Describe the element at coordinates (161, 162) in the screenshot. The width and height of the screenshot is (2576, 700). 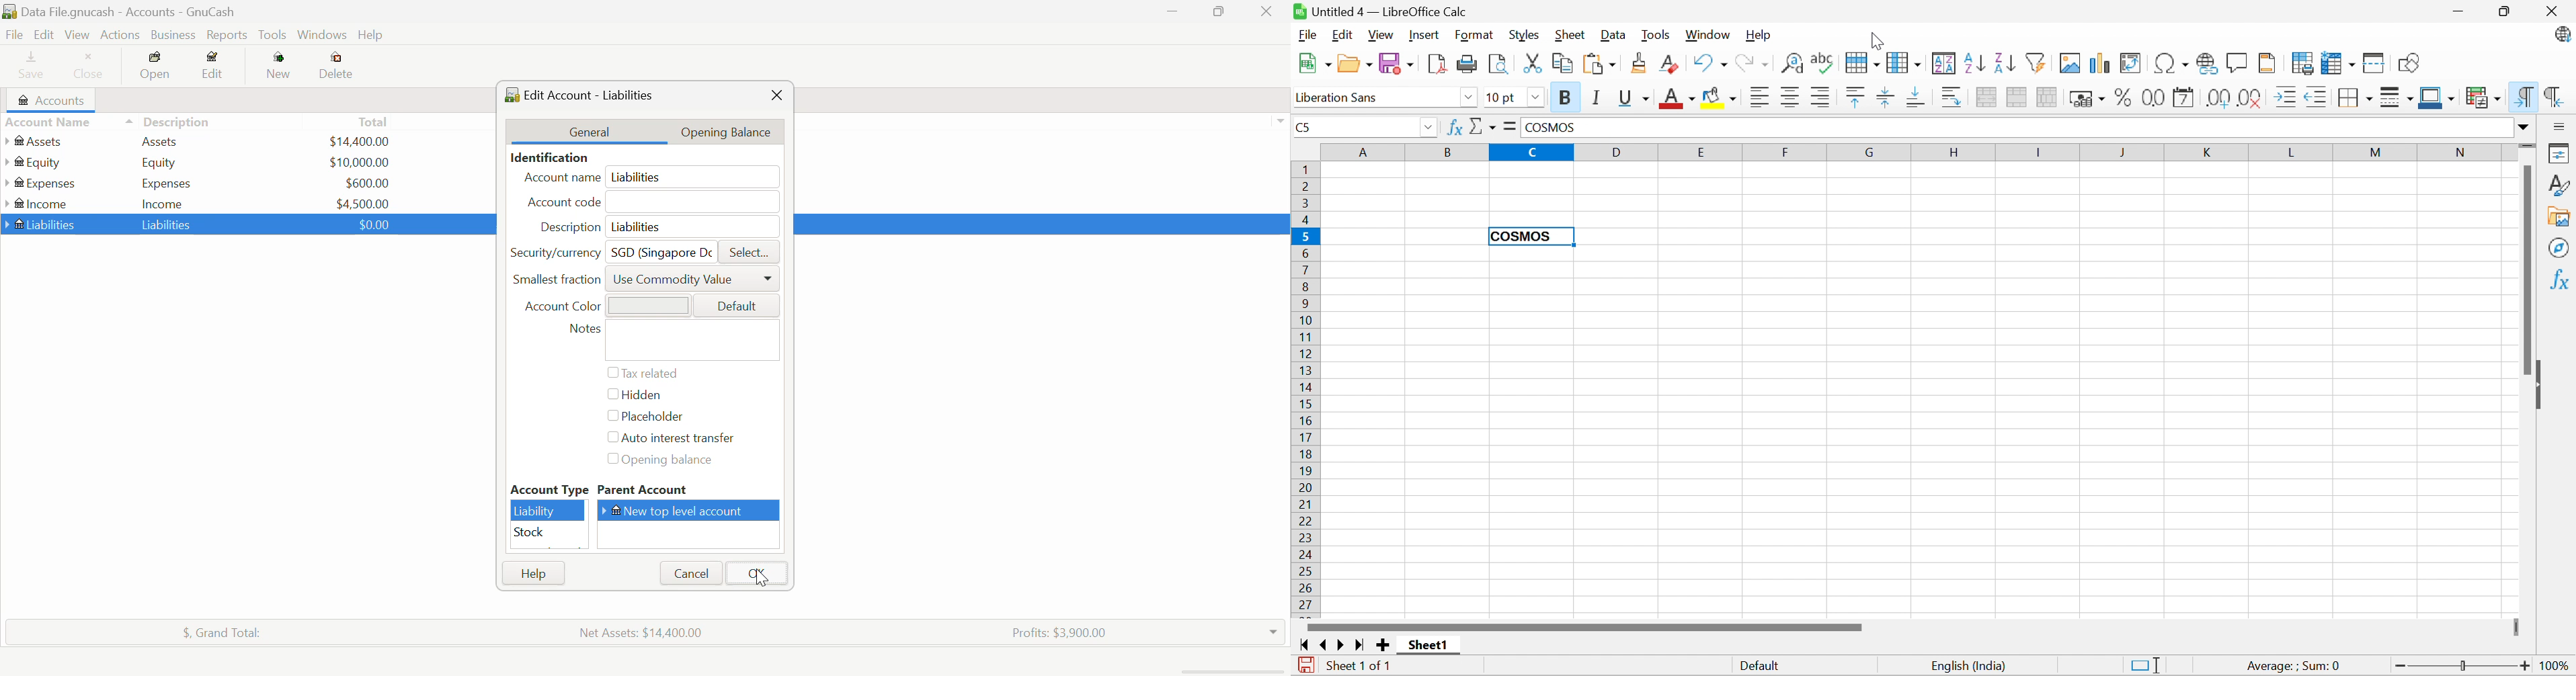
I see `Equity` at that location.